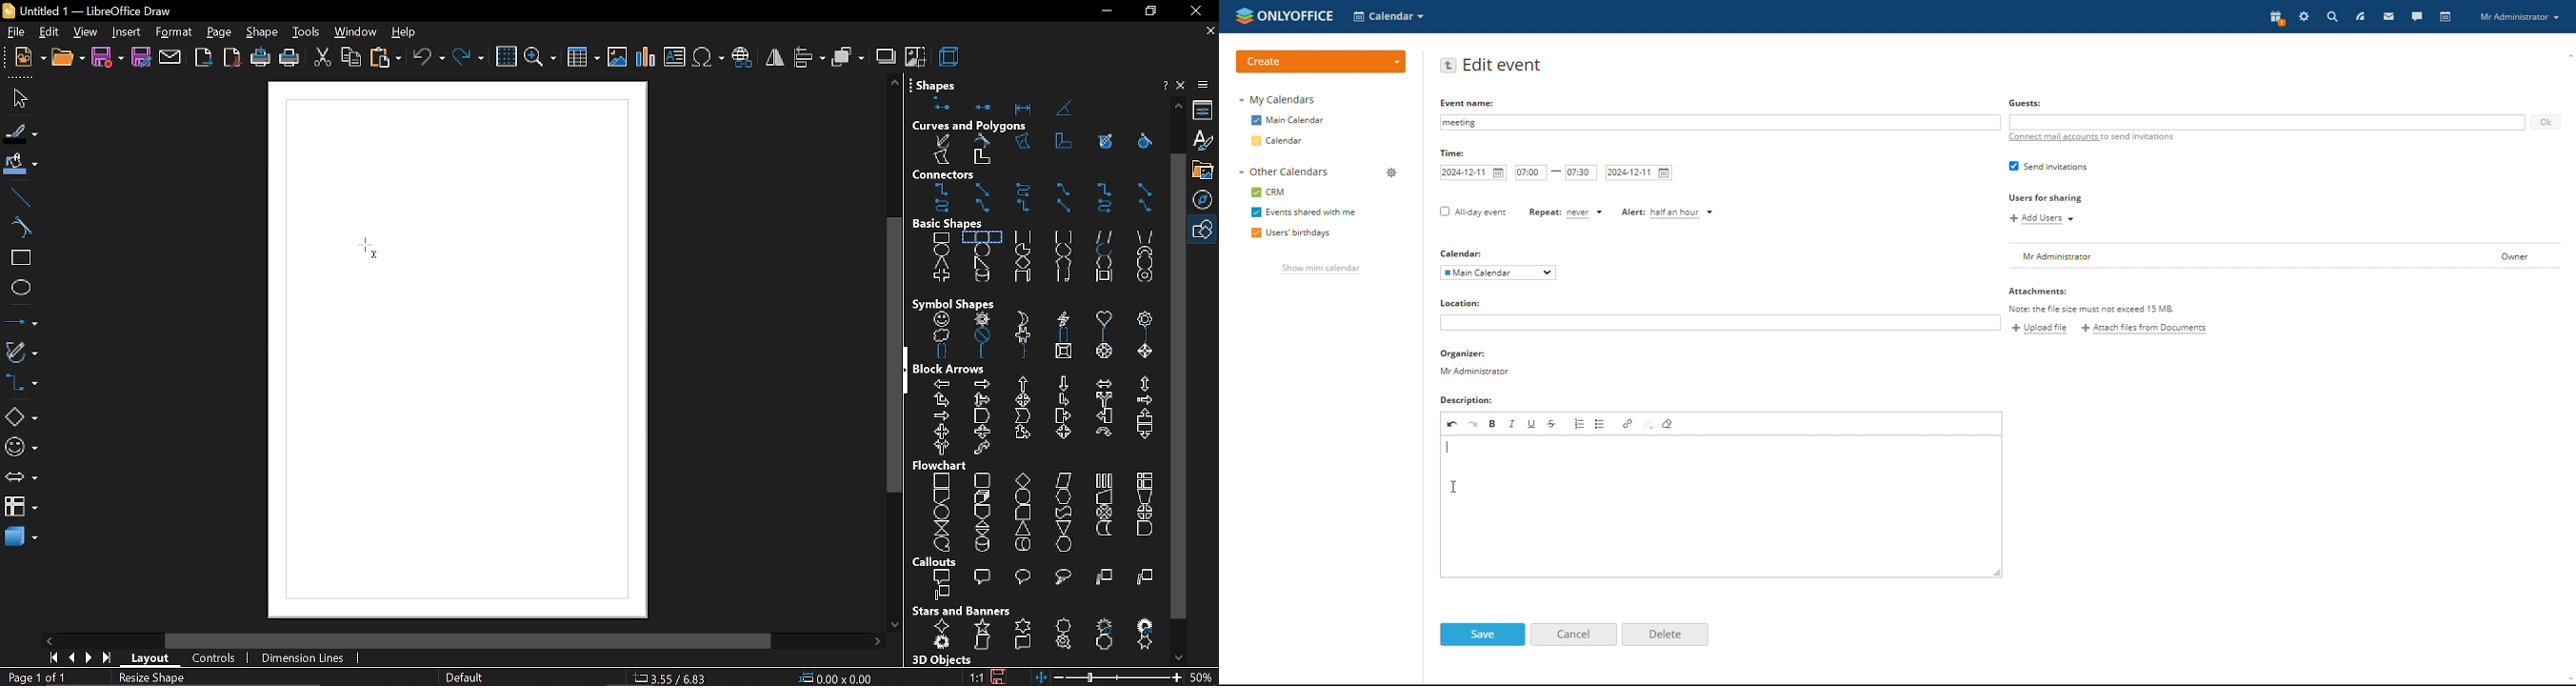  What do you see at coordinates (1513, 424) in the screenshot?
I see `italic` at bounding box center [1513, 424].